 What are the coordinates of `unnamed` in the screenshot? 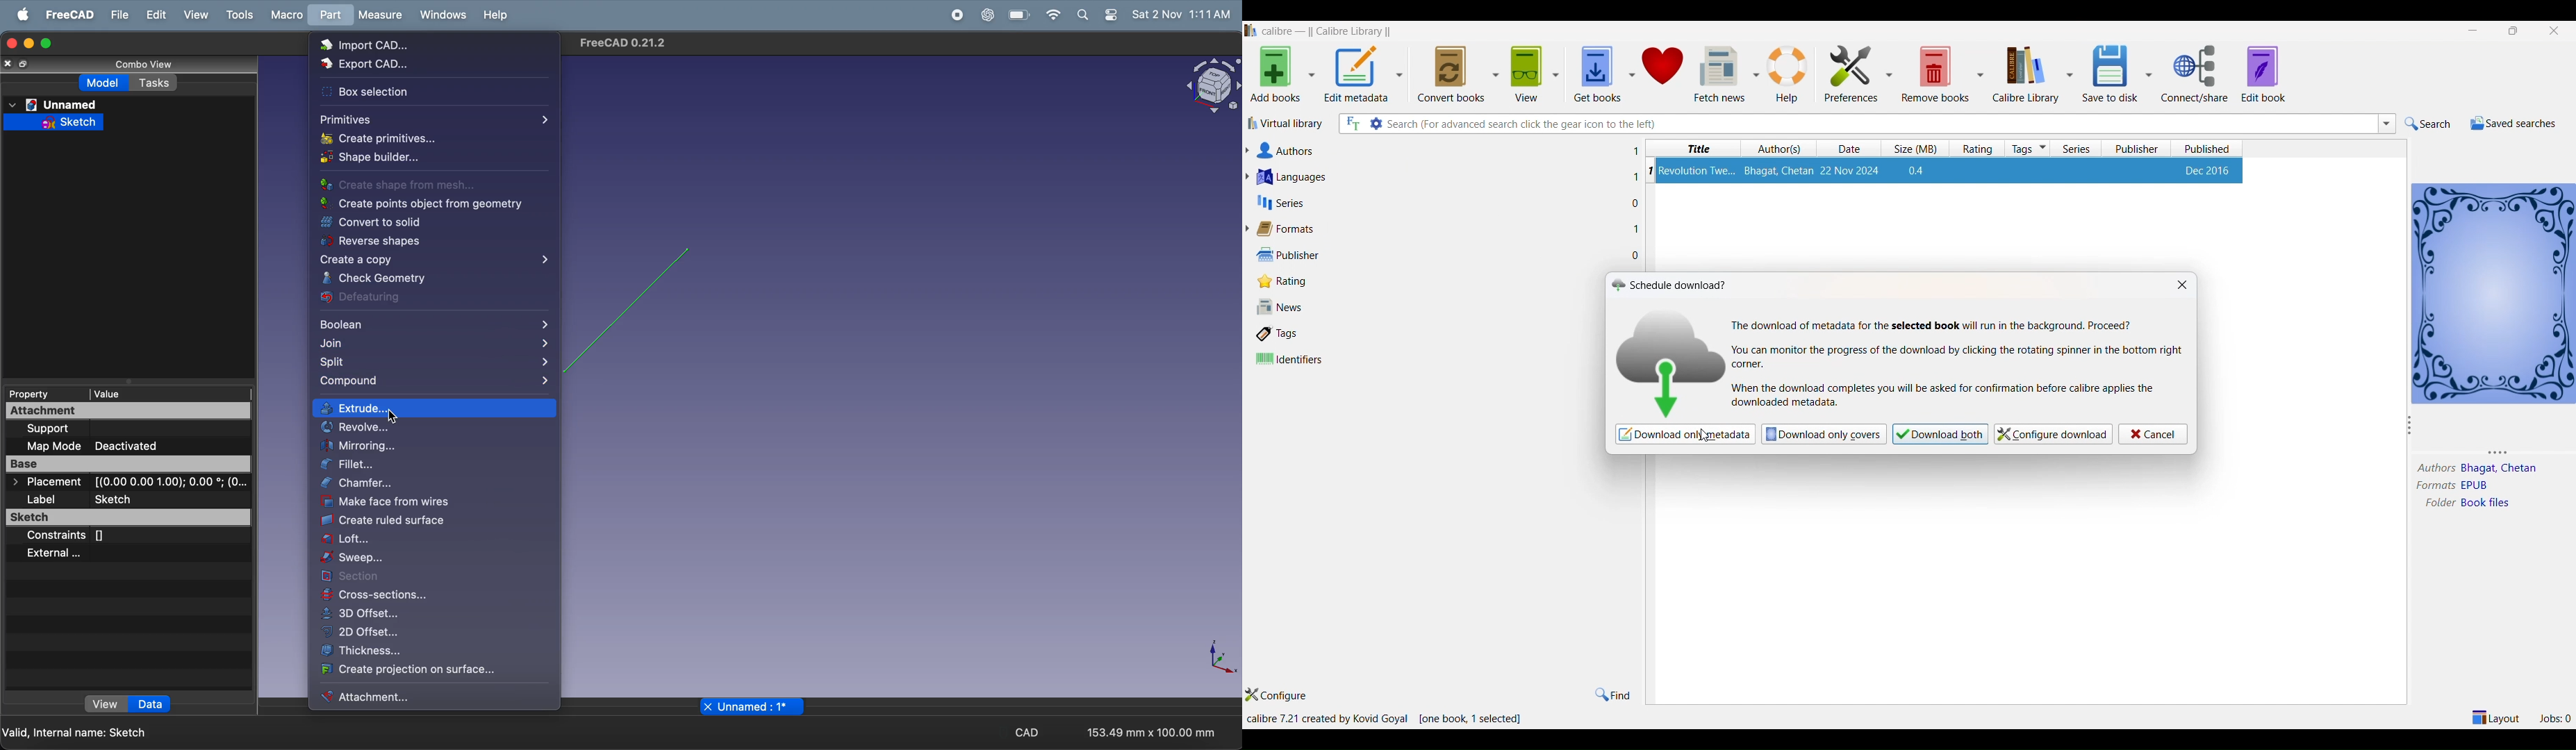 It's located at (55, 105).